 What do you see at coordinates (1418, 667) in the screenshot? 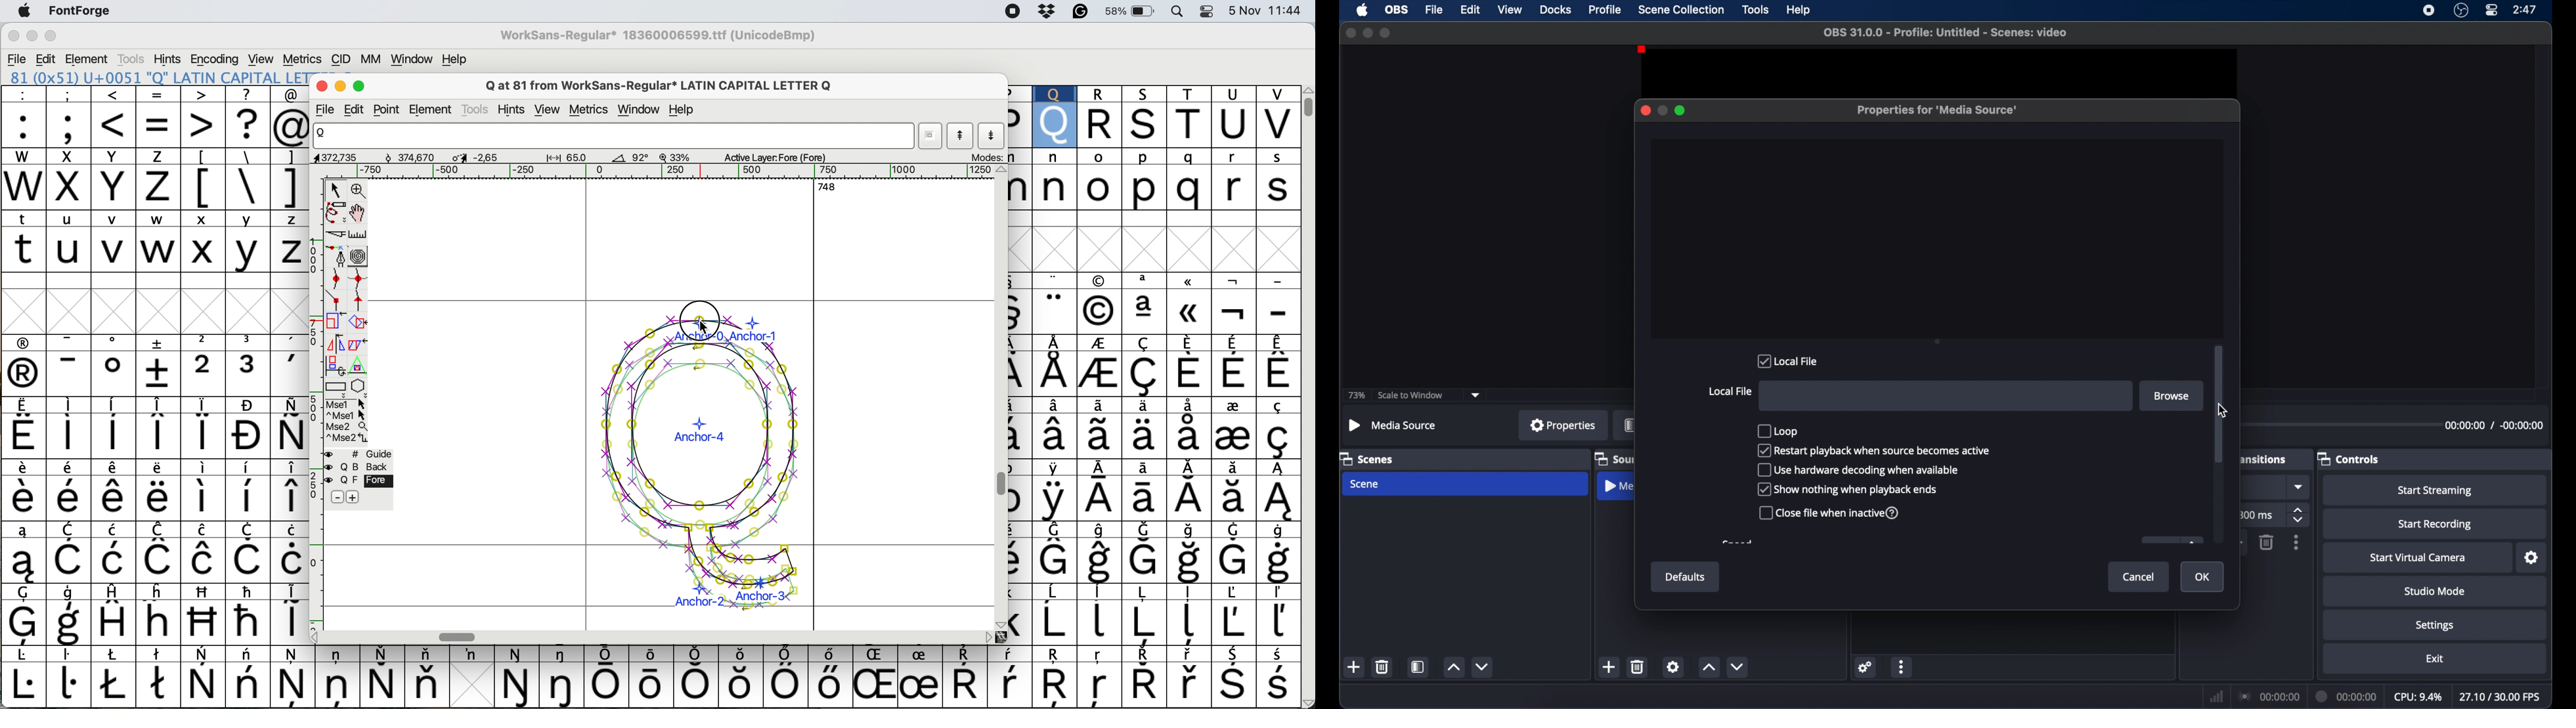
I see `scene filters` at bounding box center [1418, 667].